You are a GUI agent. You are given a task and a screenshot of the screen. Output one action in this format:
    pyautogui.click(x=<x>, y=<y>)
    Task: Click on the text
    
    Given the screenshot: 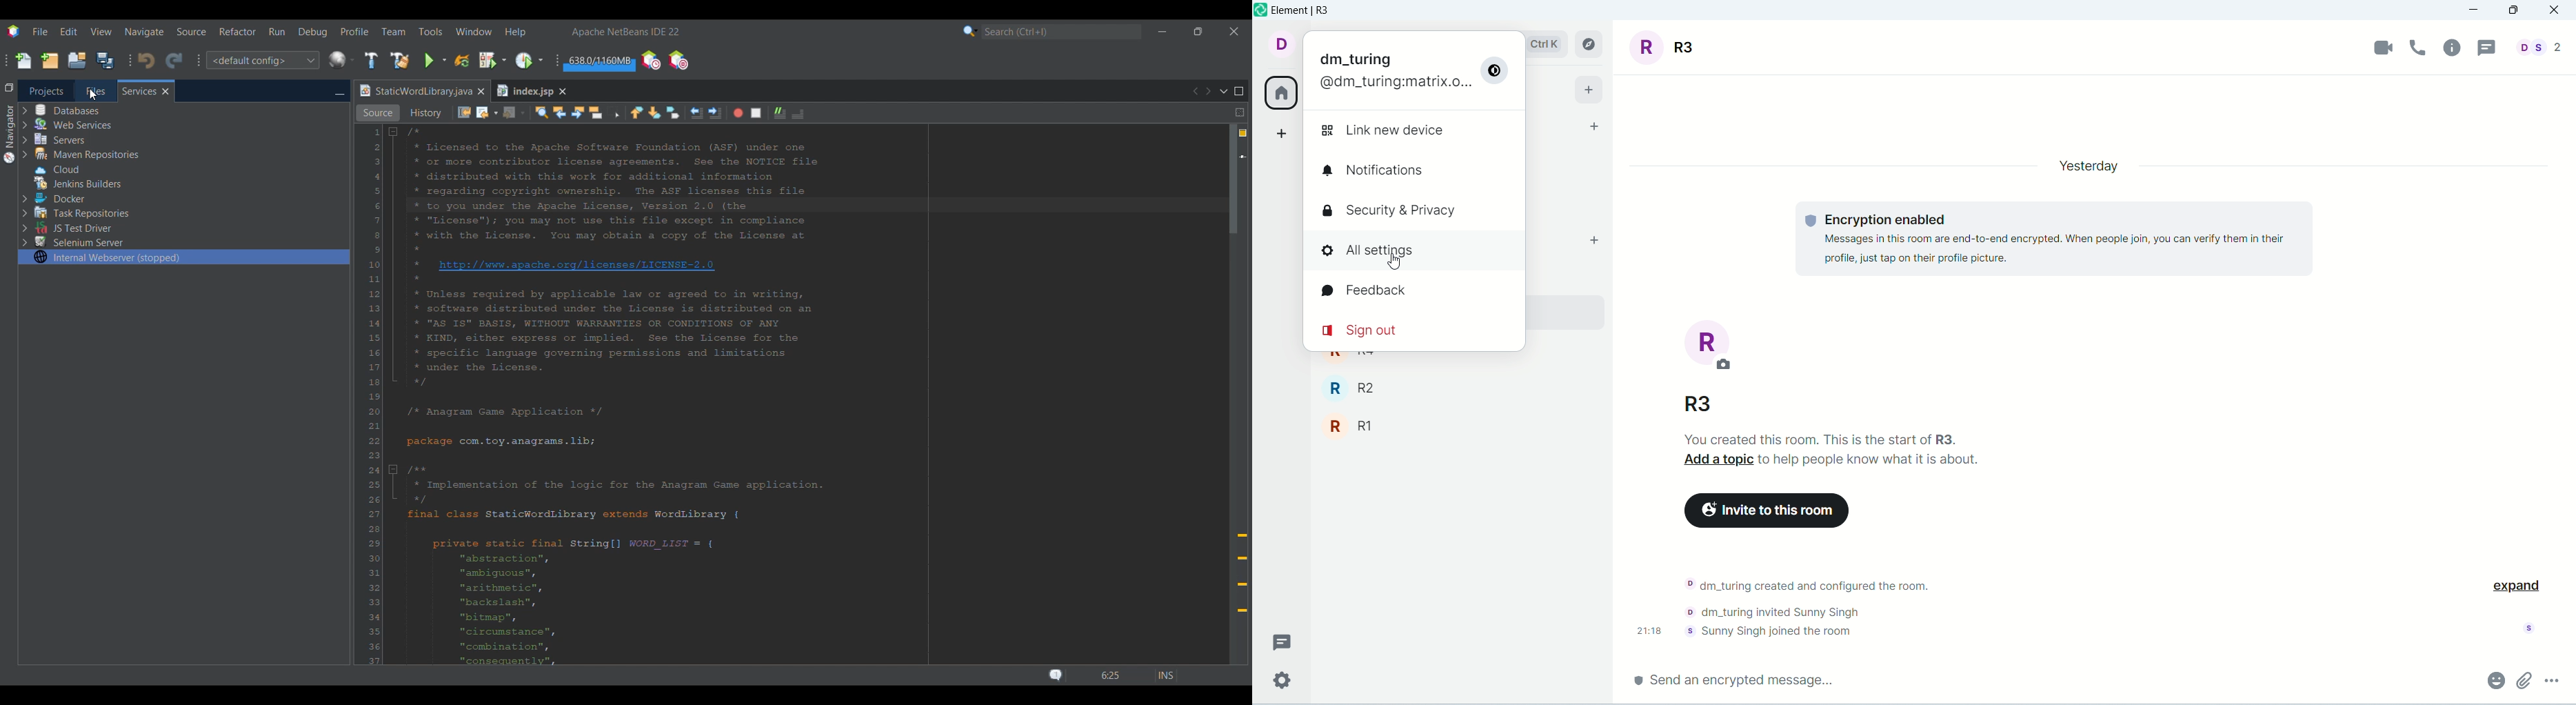 What is the action you would take?
    pyautogui.click(x=2058, y=239)
    